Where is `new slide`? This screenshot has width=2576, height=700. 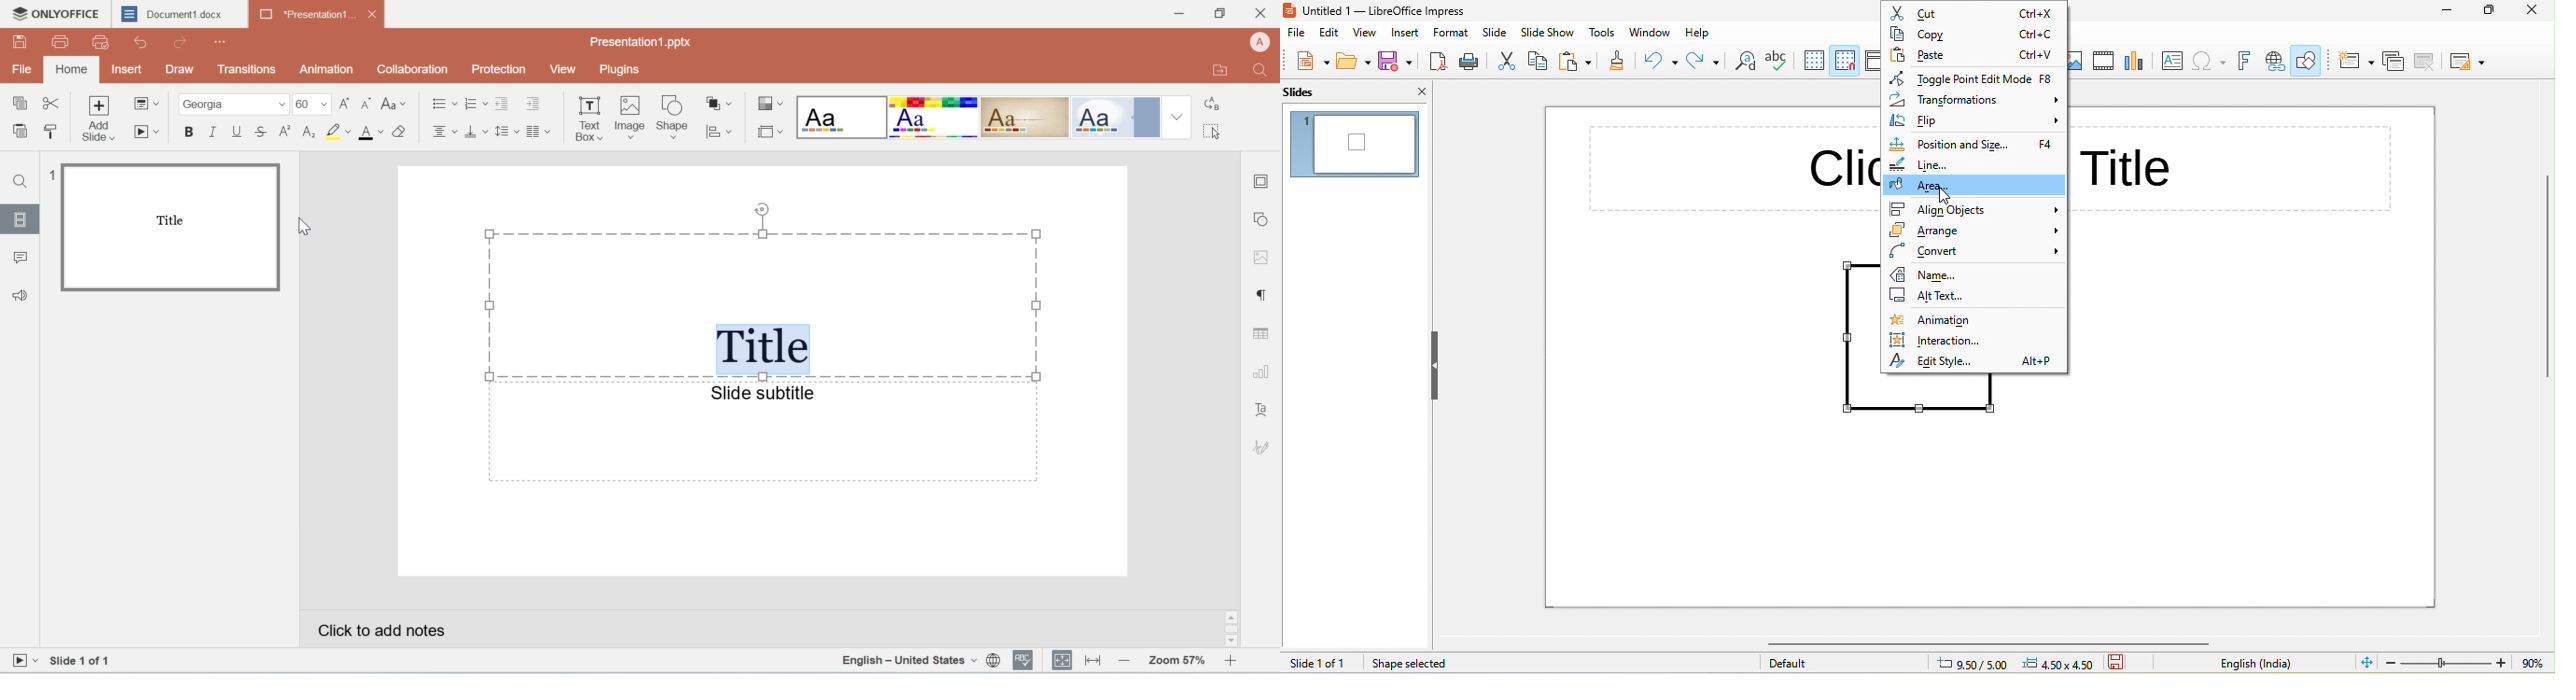
new slide is located at coordinates (2355, 61).